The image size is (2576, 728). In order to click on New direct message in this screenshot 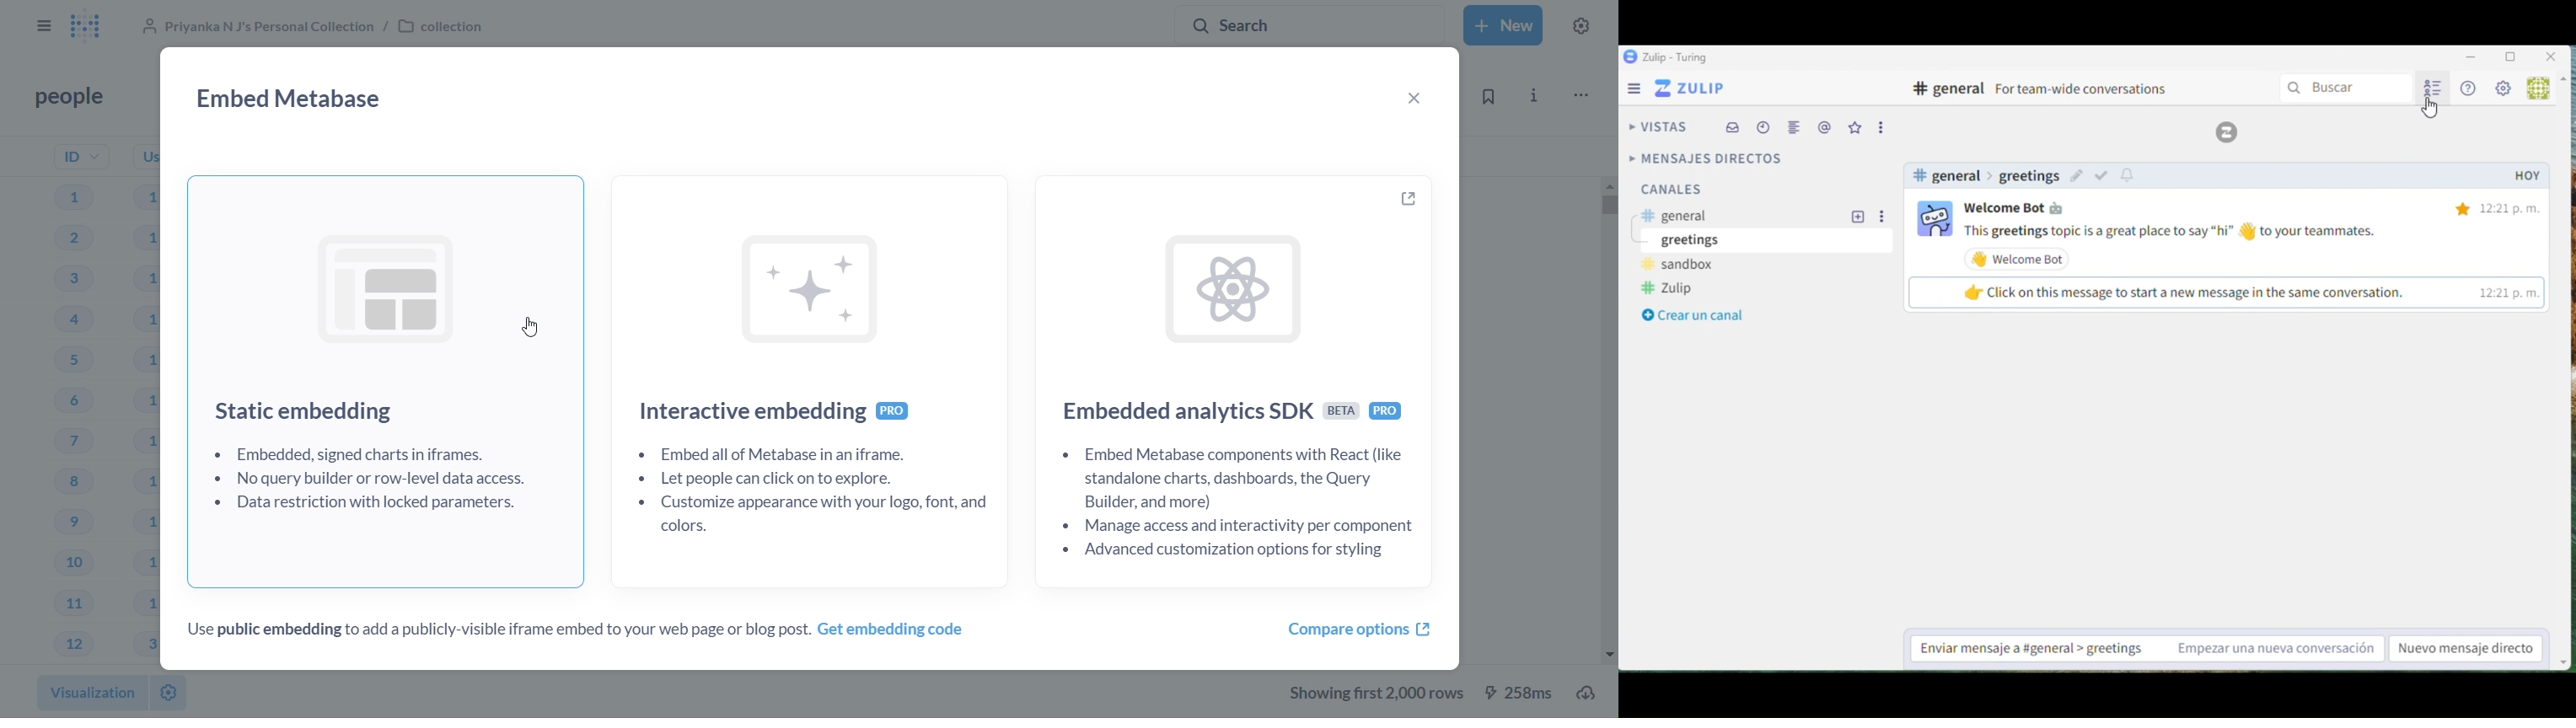, I will do `click(2468, 649)`.